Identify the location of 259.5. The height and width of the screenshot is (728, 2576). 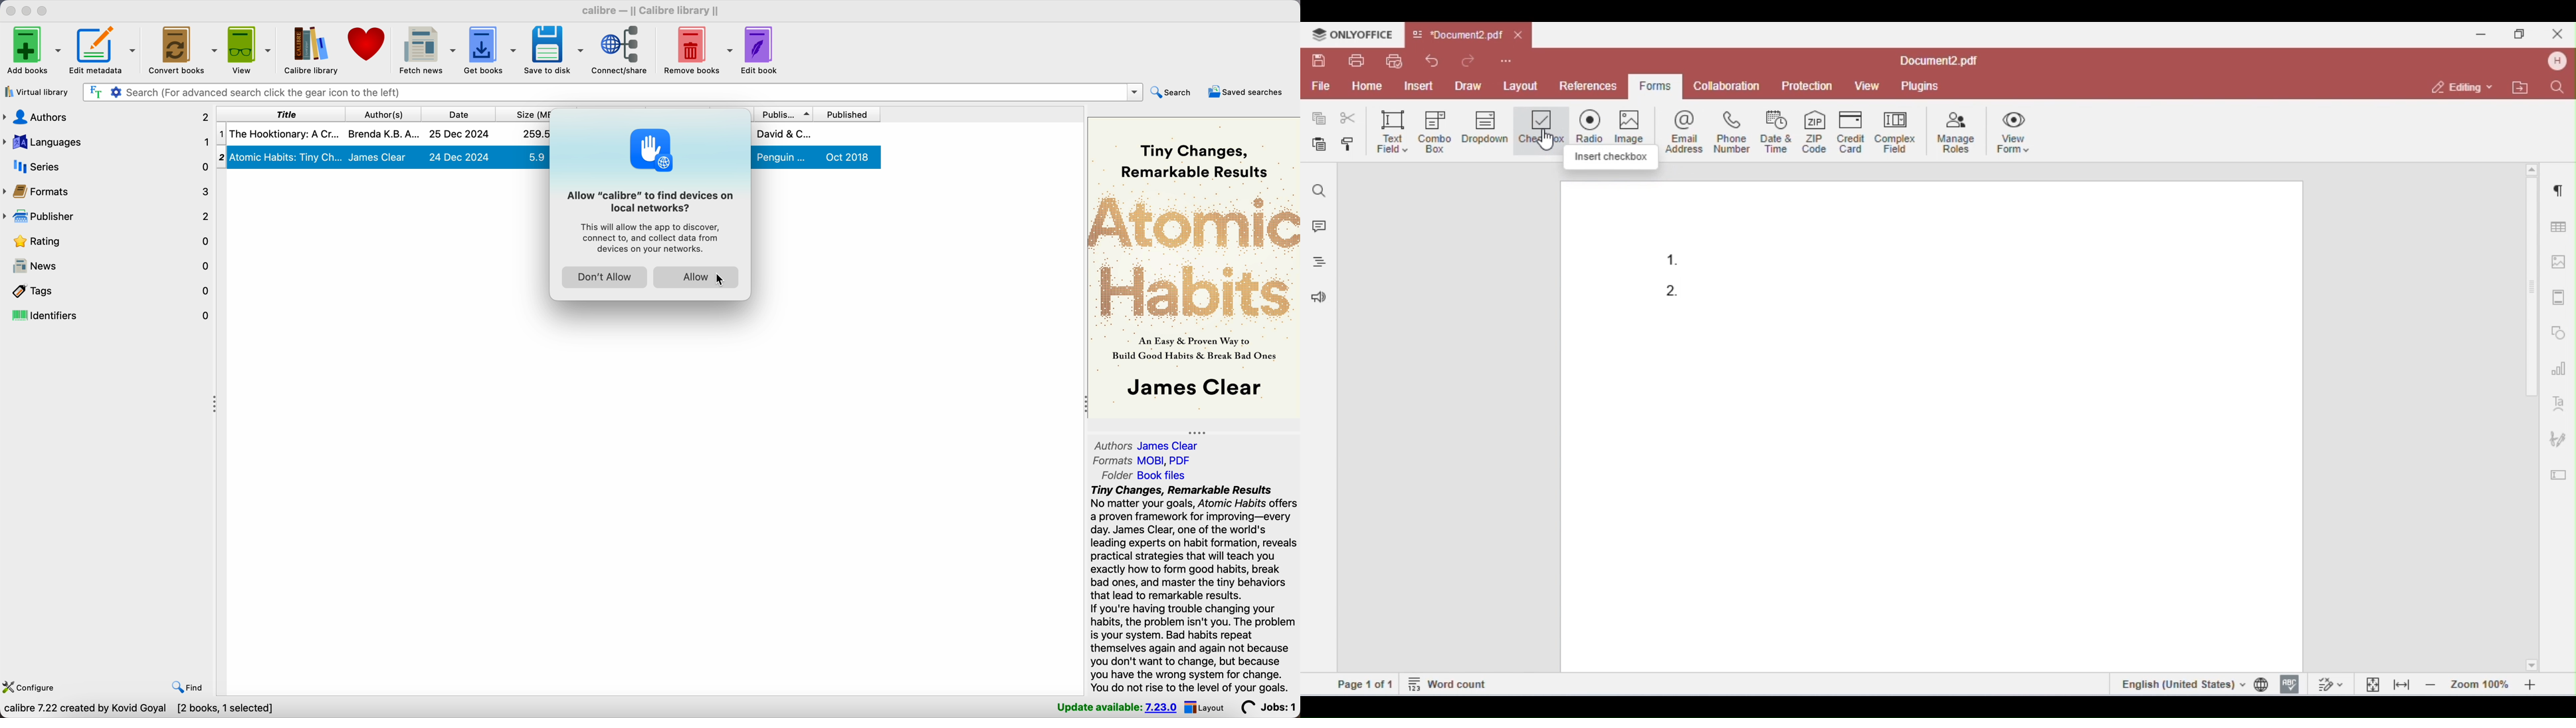
(538, 133).